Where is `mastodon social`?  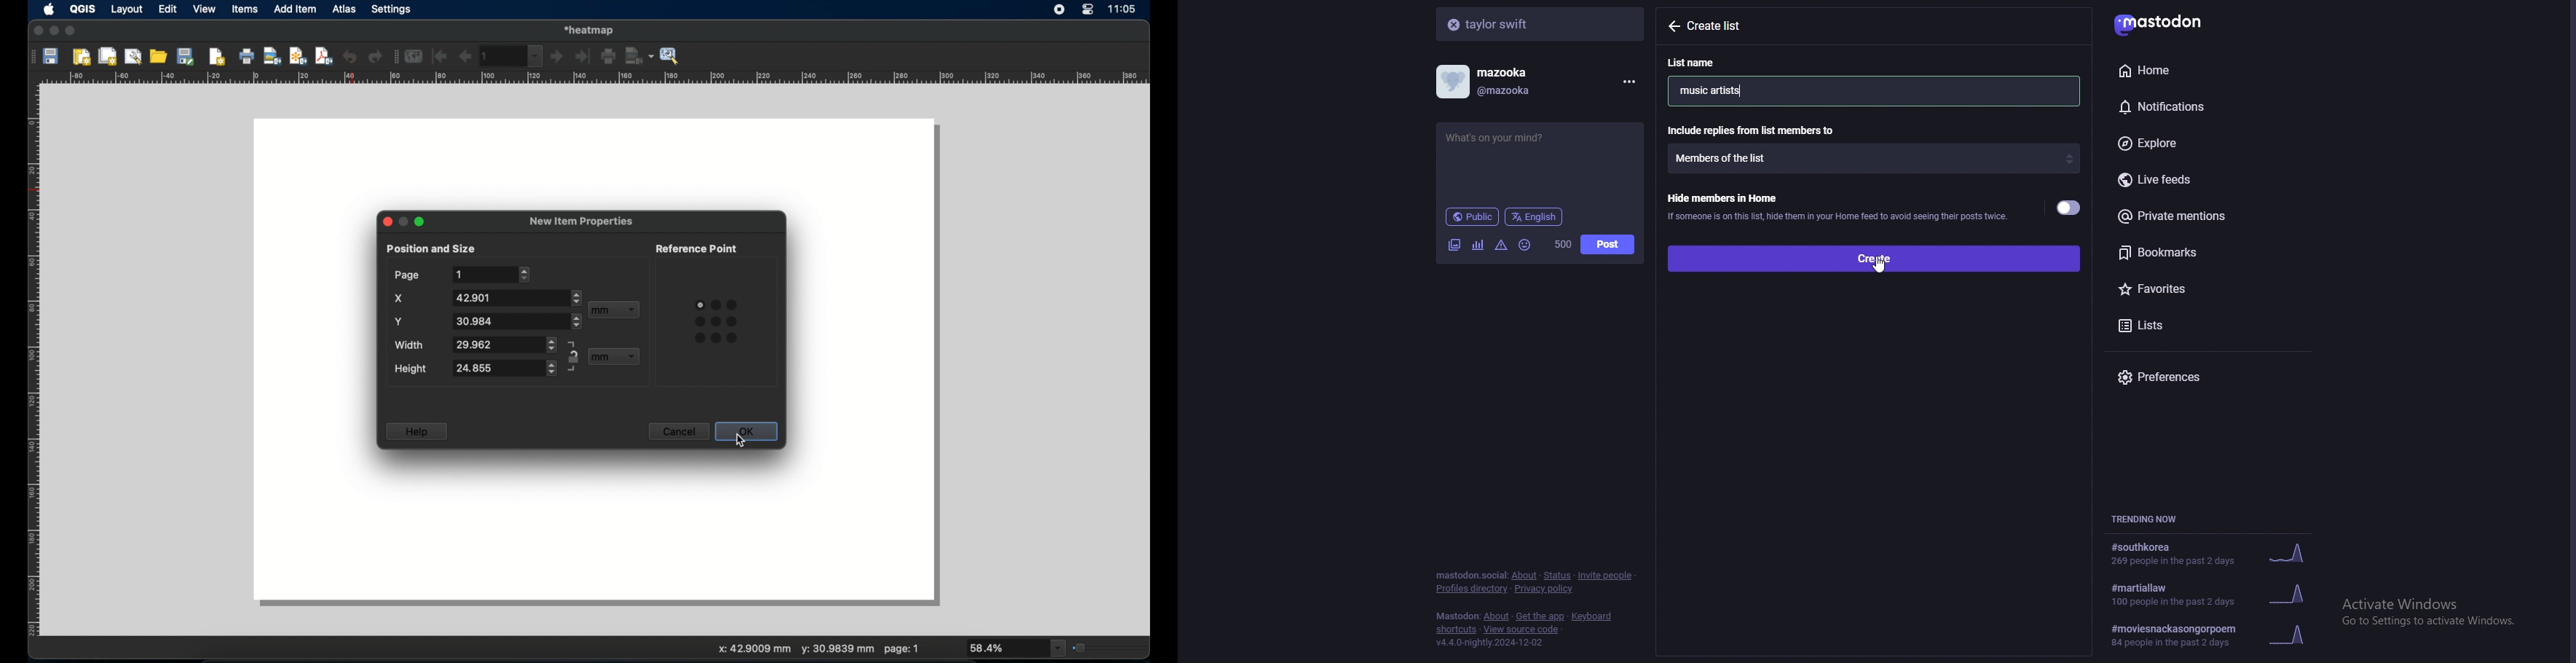 mastodon social is located at coordinates (1470, 576).